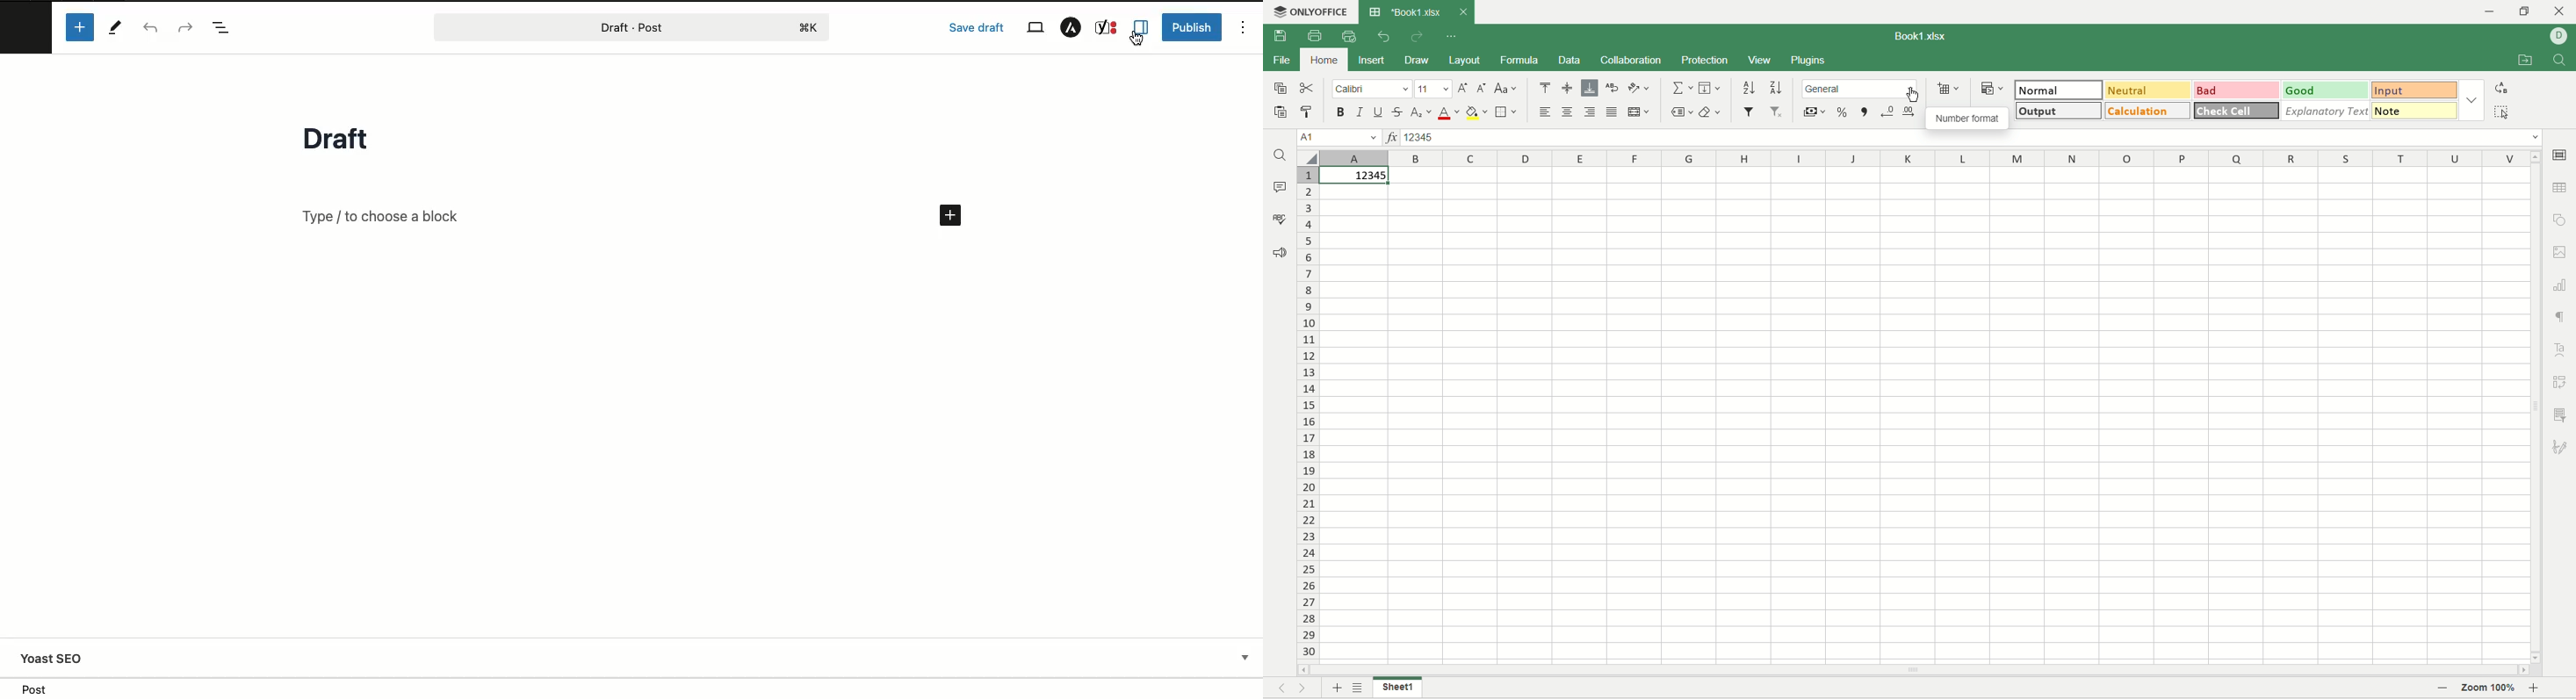 This screenshot has height=700, width=2576. I want to click on image settings, so click(2563, 252).